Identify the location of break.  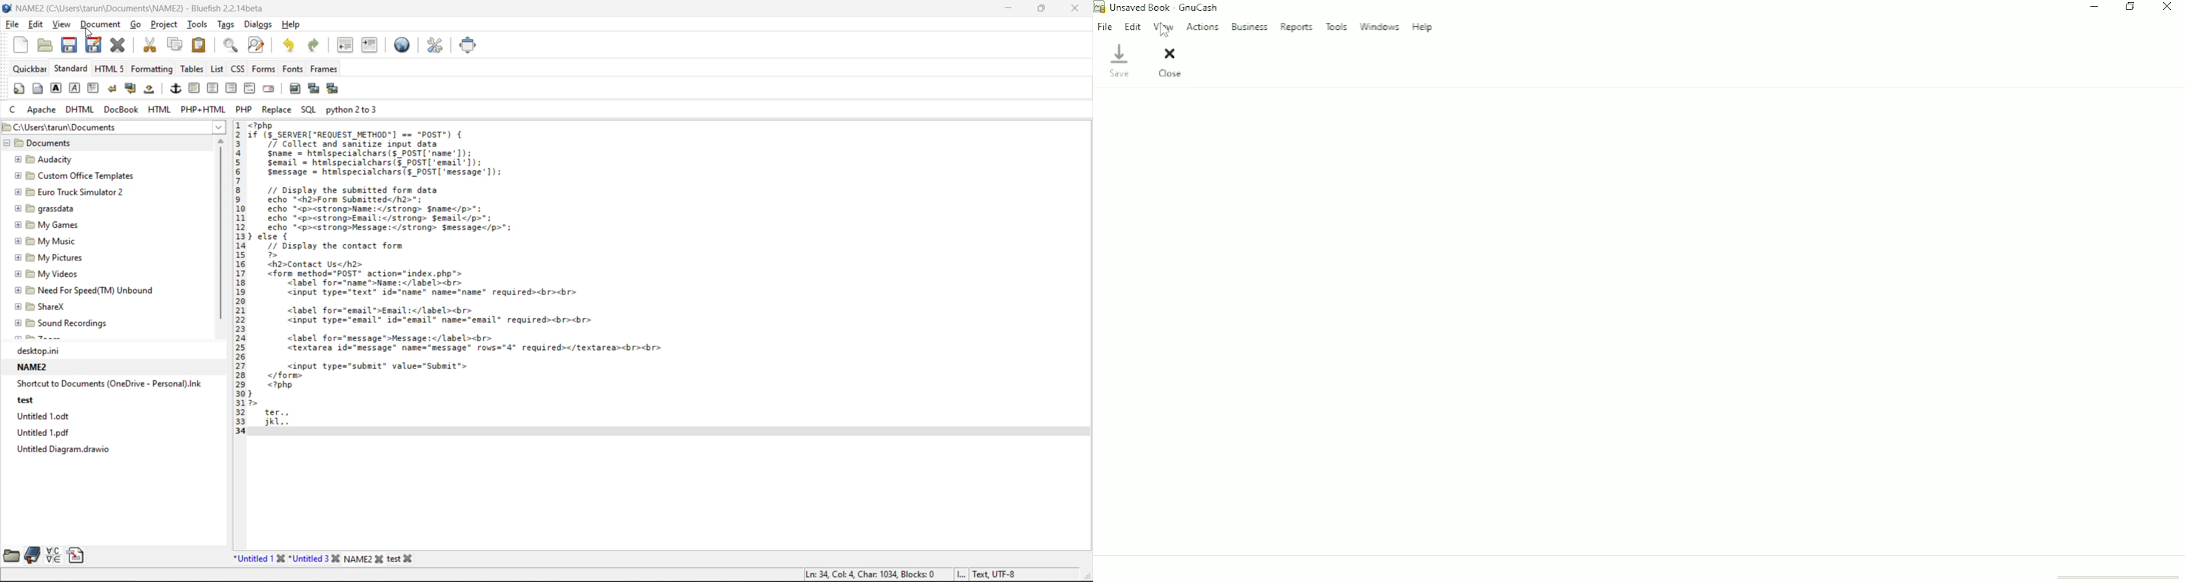
(112, 87).